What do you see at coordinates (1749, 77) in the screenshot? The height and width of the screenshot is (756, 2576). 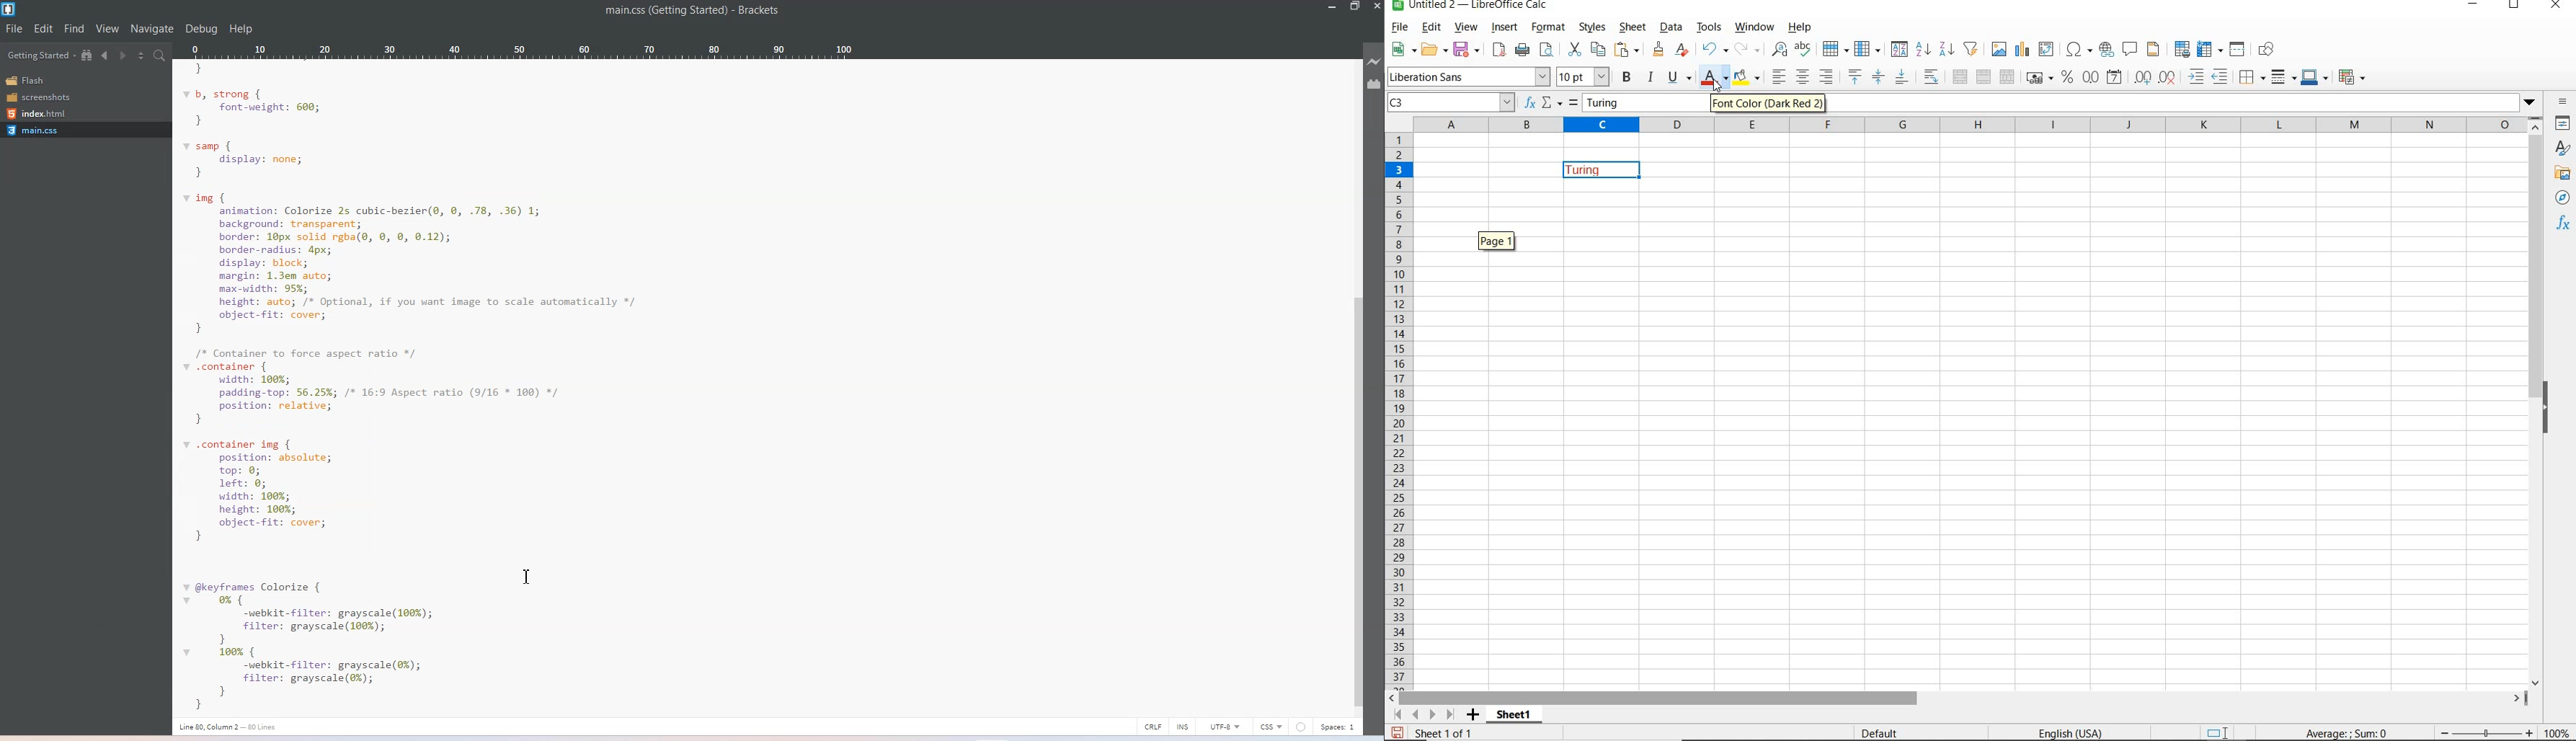 I see `BACKGROUND COLOR` at bounding box center [1749, 77].